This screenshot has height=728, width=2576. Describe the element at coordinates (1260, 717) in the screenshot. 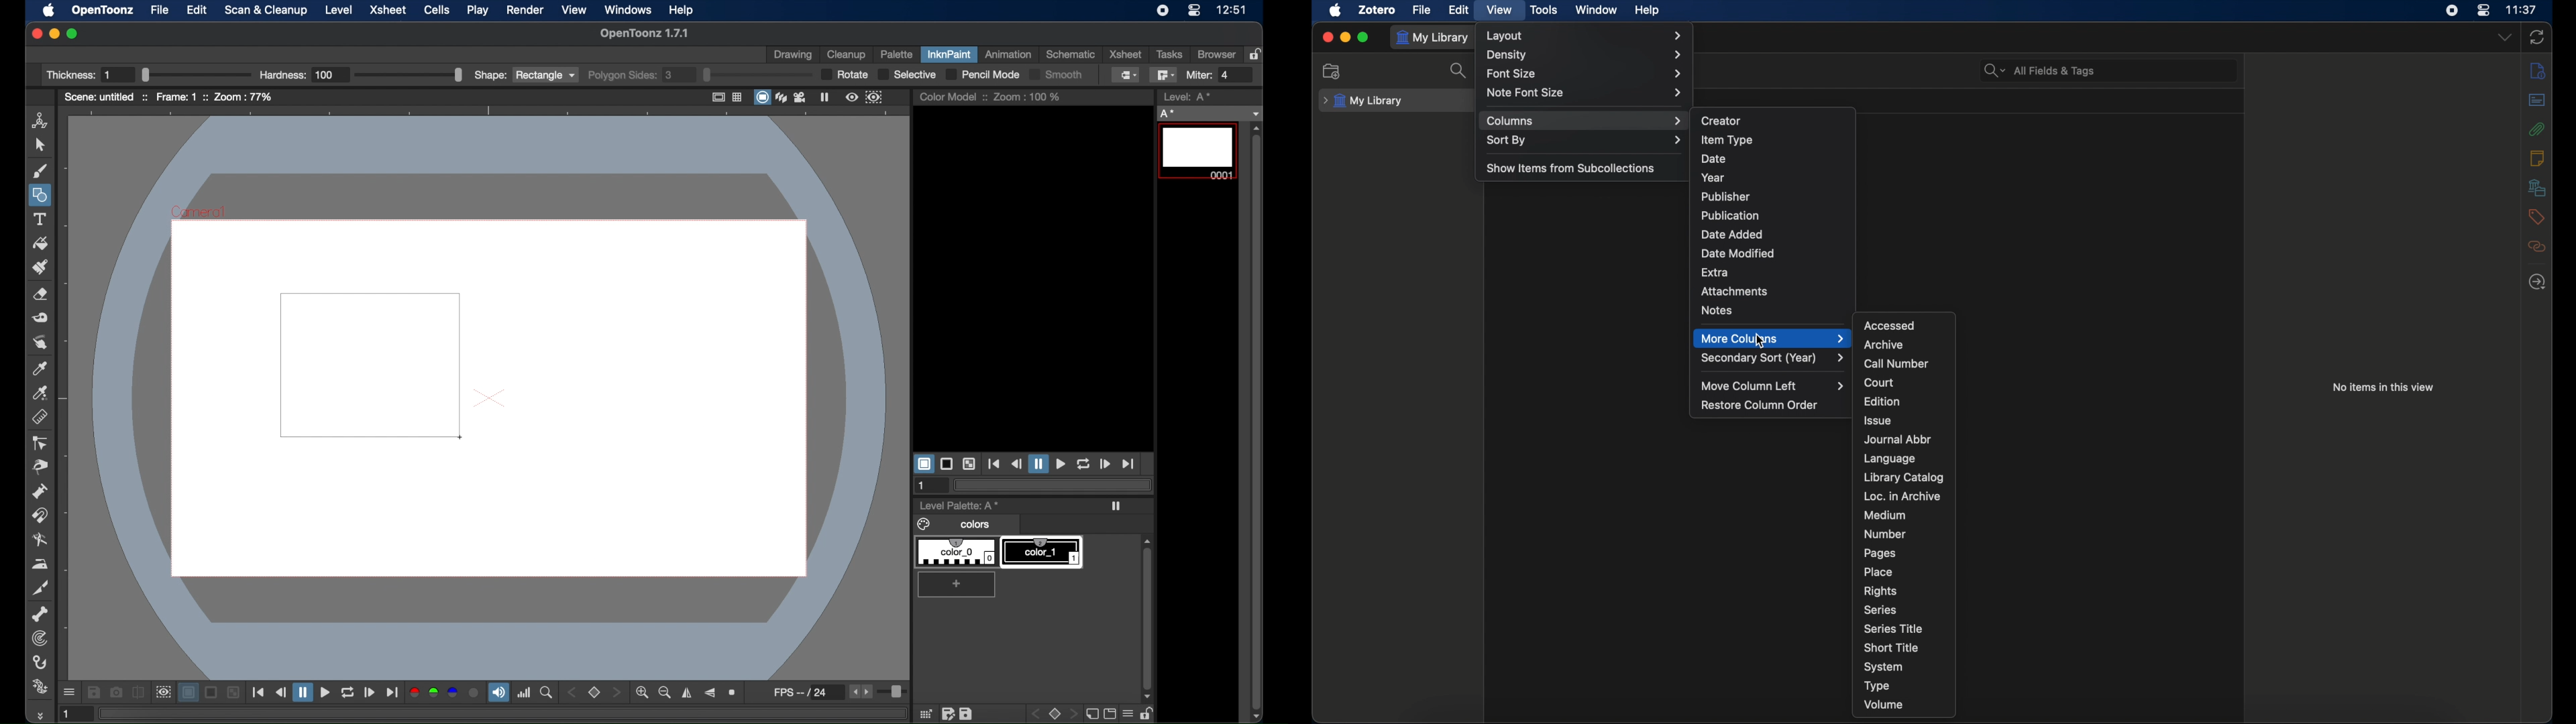

I see `scroll down arrow` at that location.